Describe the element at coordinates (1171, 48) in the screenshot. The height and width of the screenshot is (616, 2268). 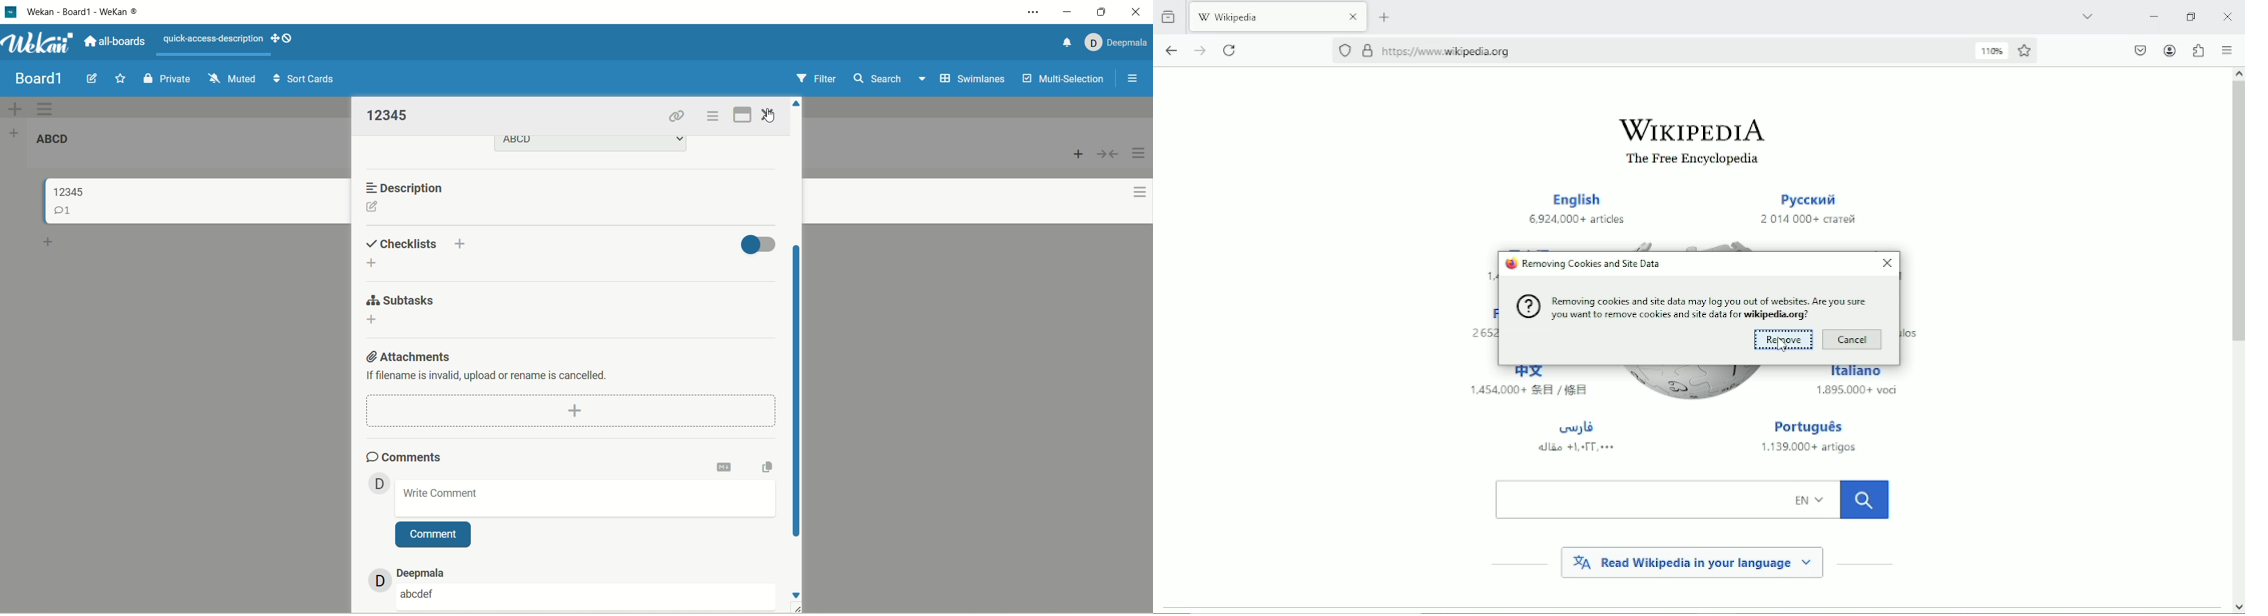
I see `go back` at that location.